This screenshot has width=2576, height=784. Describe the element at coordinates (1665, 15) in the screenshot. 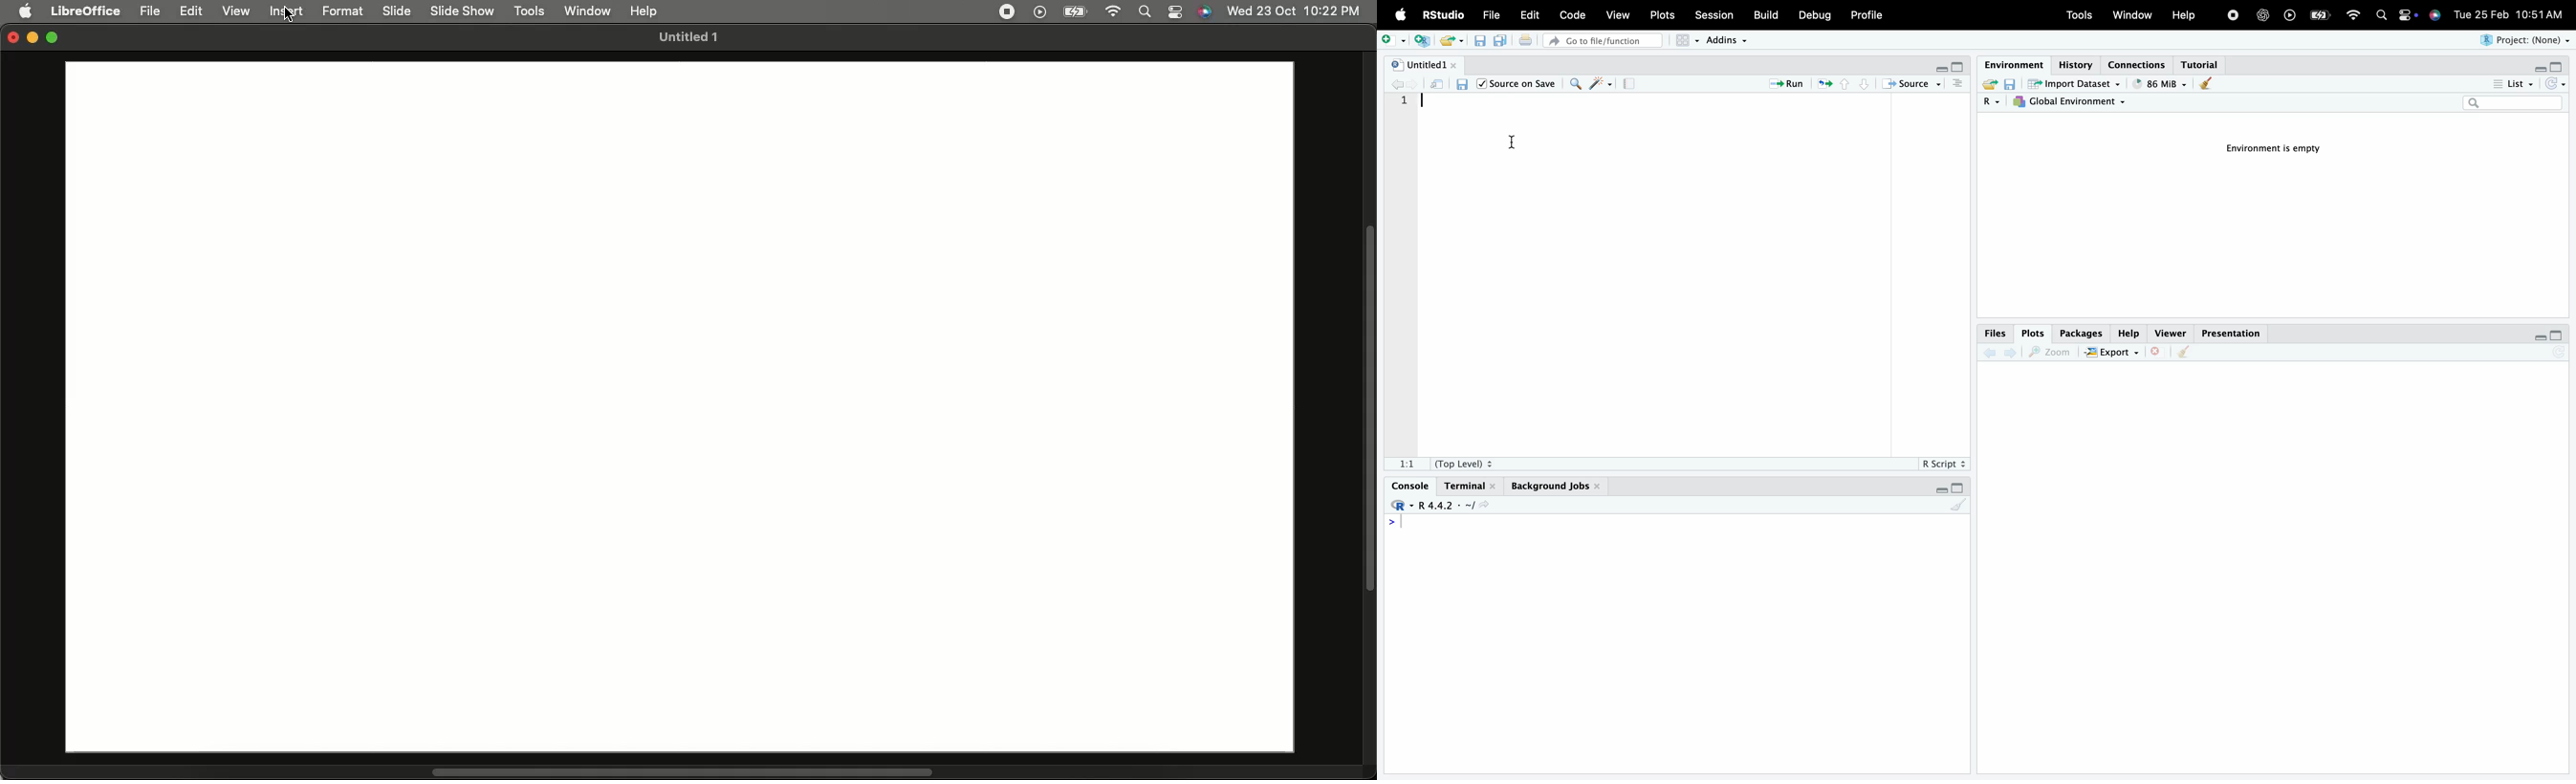

I see `Plots` at that location.